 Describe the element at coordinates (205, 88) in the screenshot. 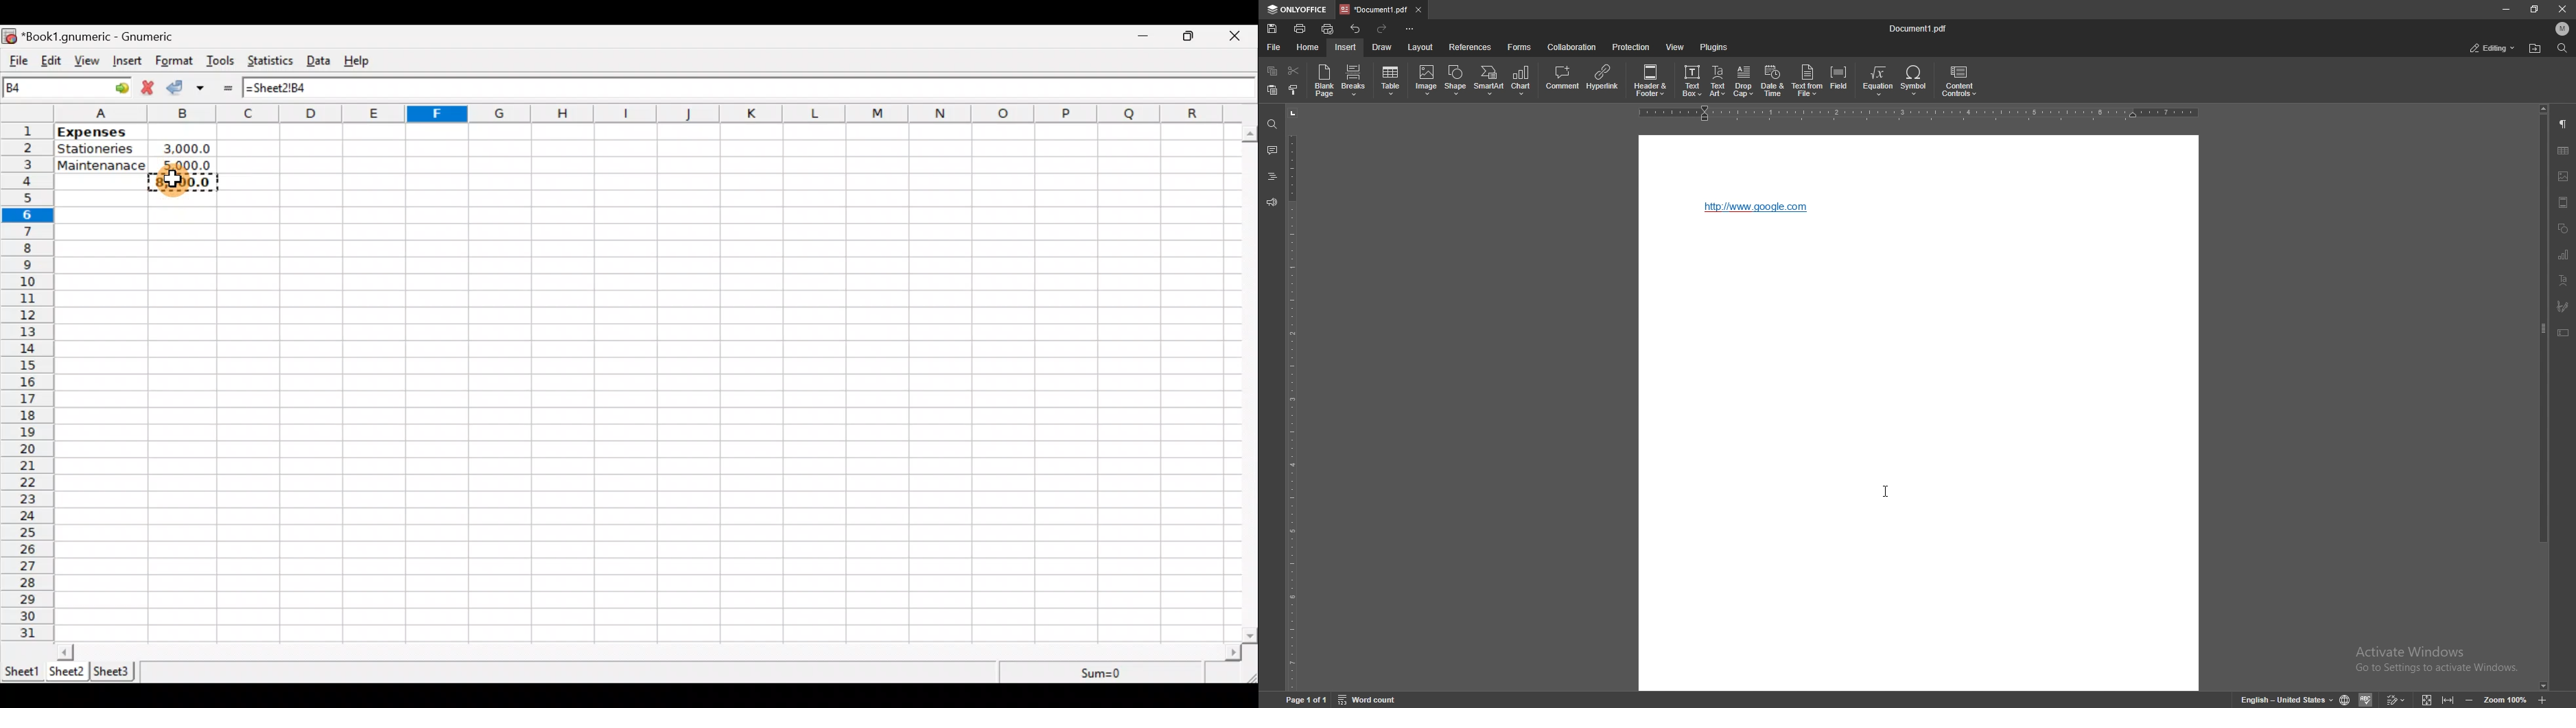

I see `Accept change in multiple cells` at that location.